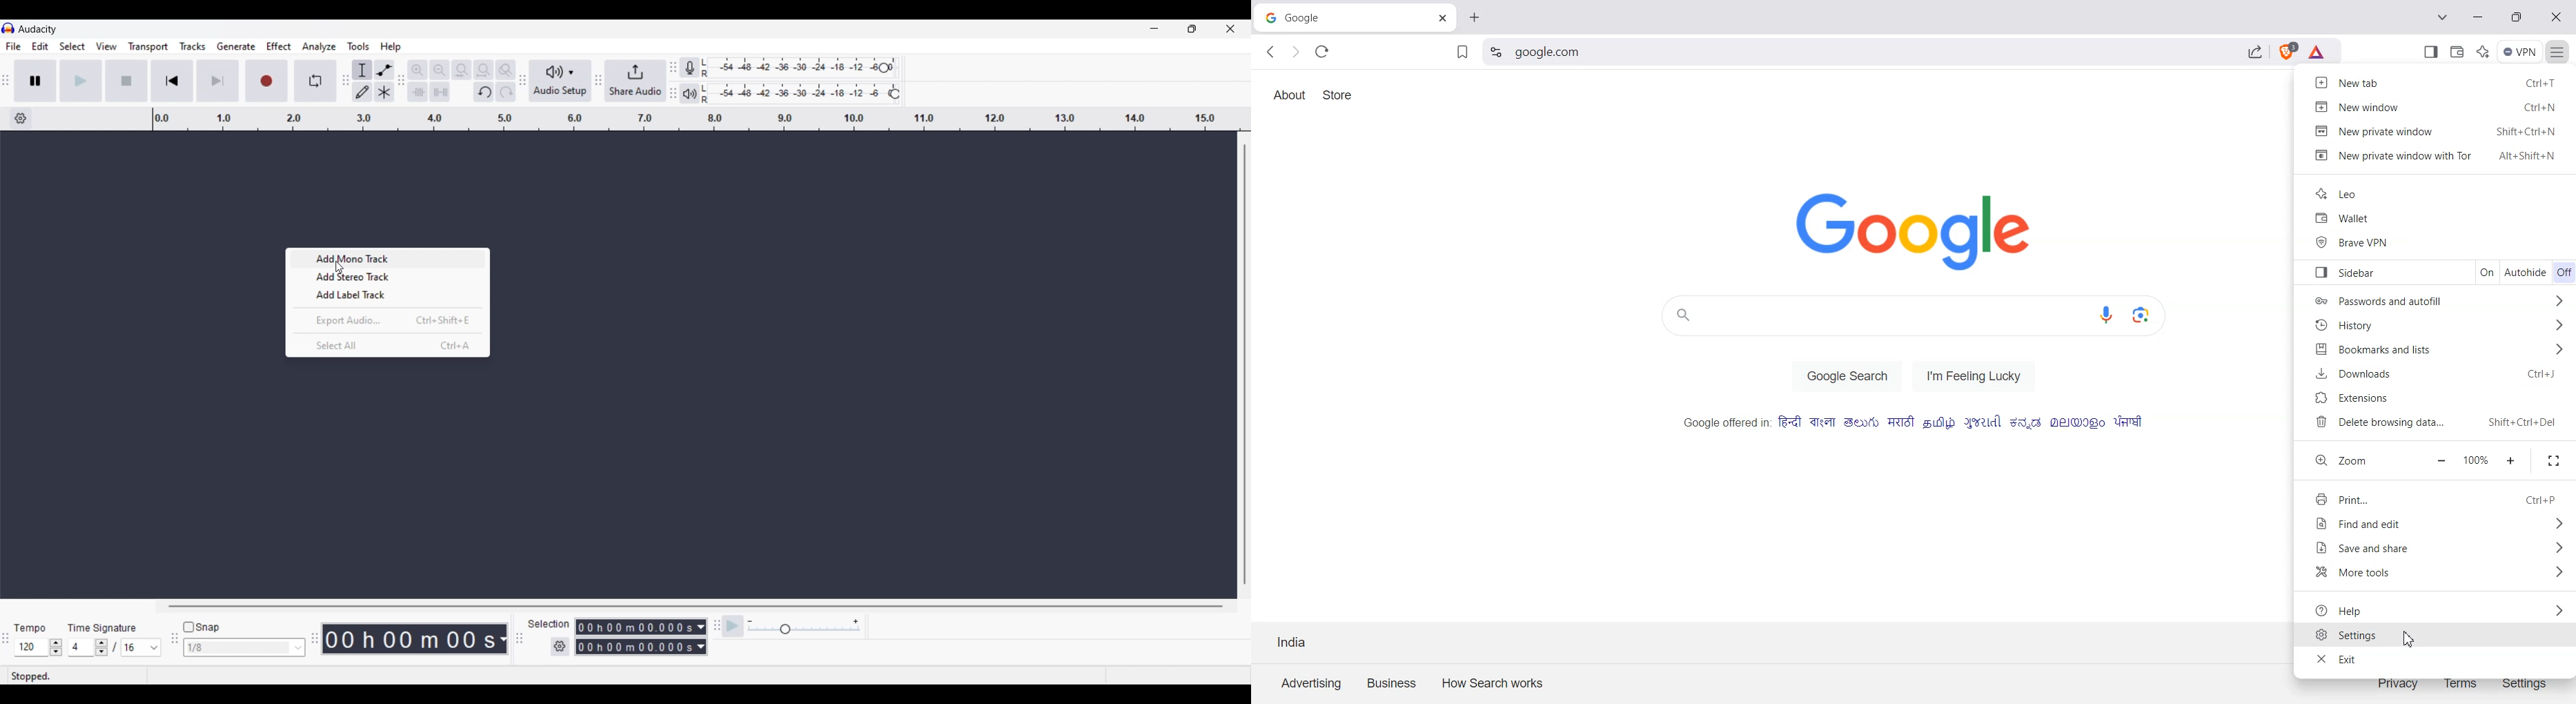  I want to click on Search, so click(1876, 54).